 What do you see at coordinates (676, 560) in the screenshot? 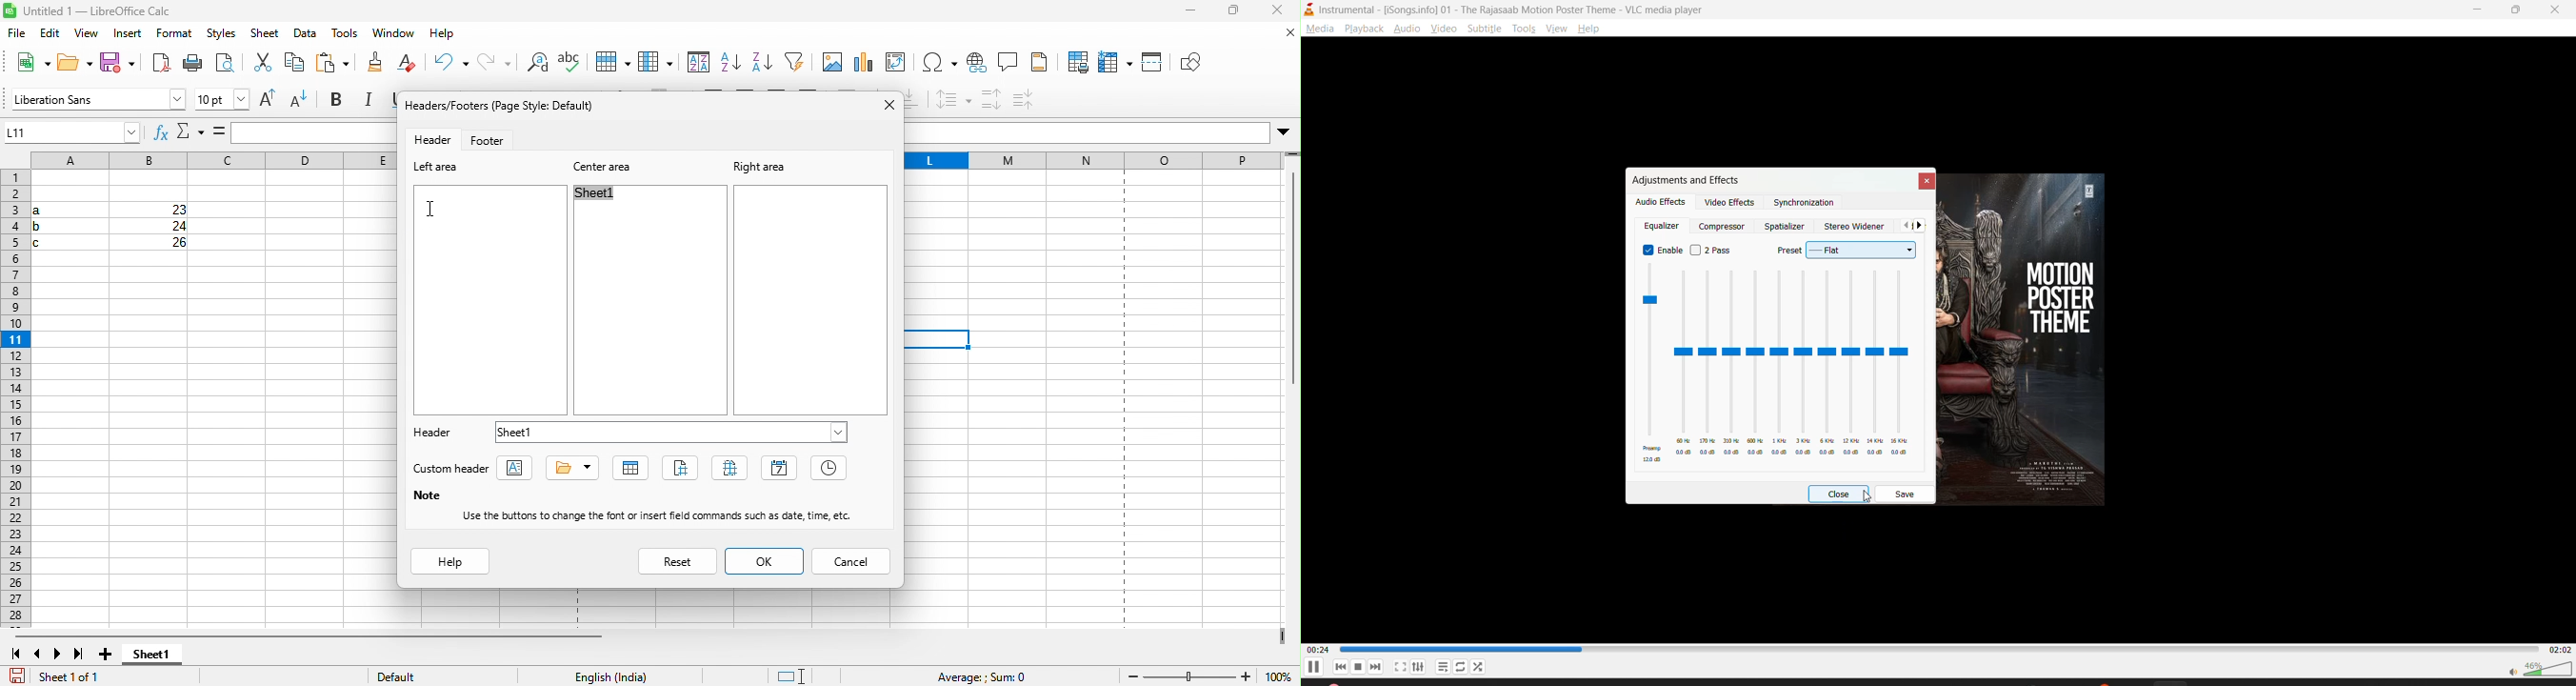
I see `reset` at bounding box center [676, 560].